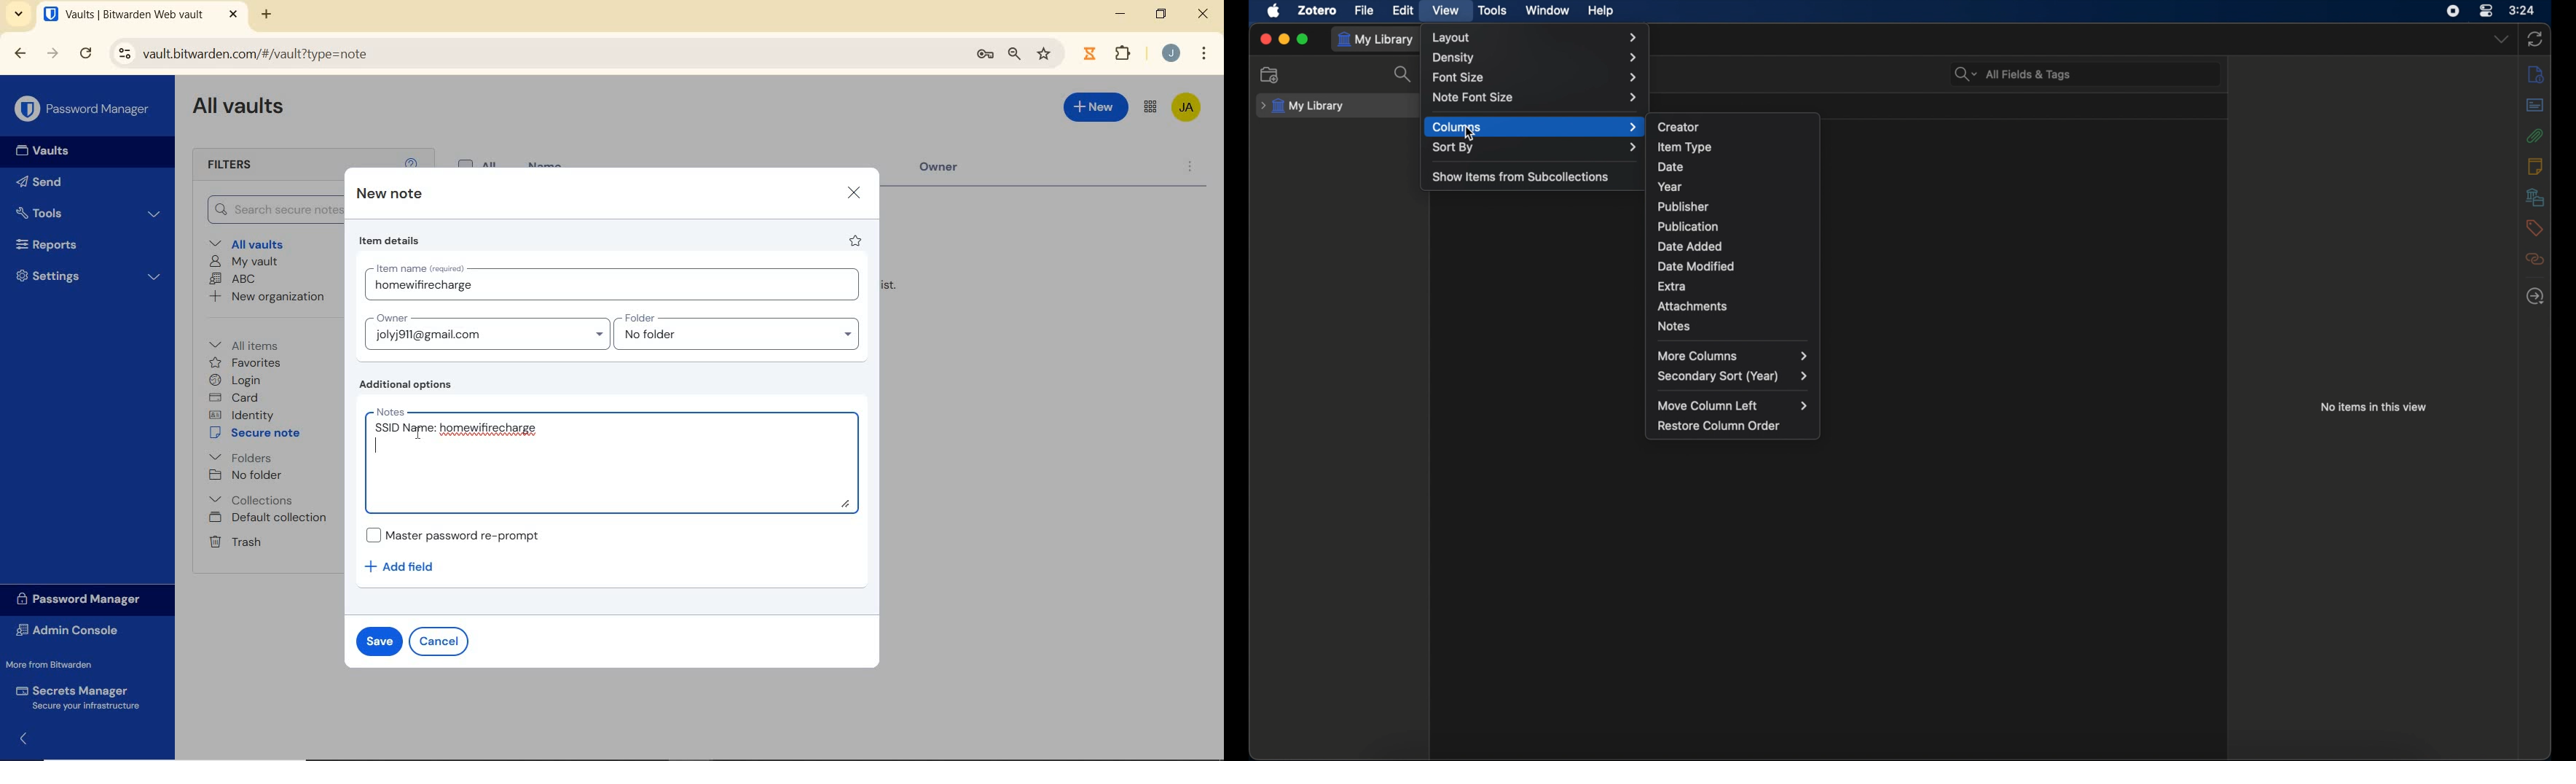  What do you see at coordinates (1126, 52) in the screenshot?
I see `Plugins` at bounding box center [1126, 52].